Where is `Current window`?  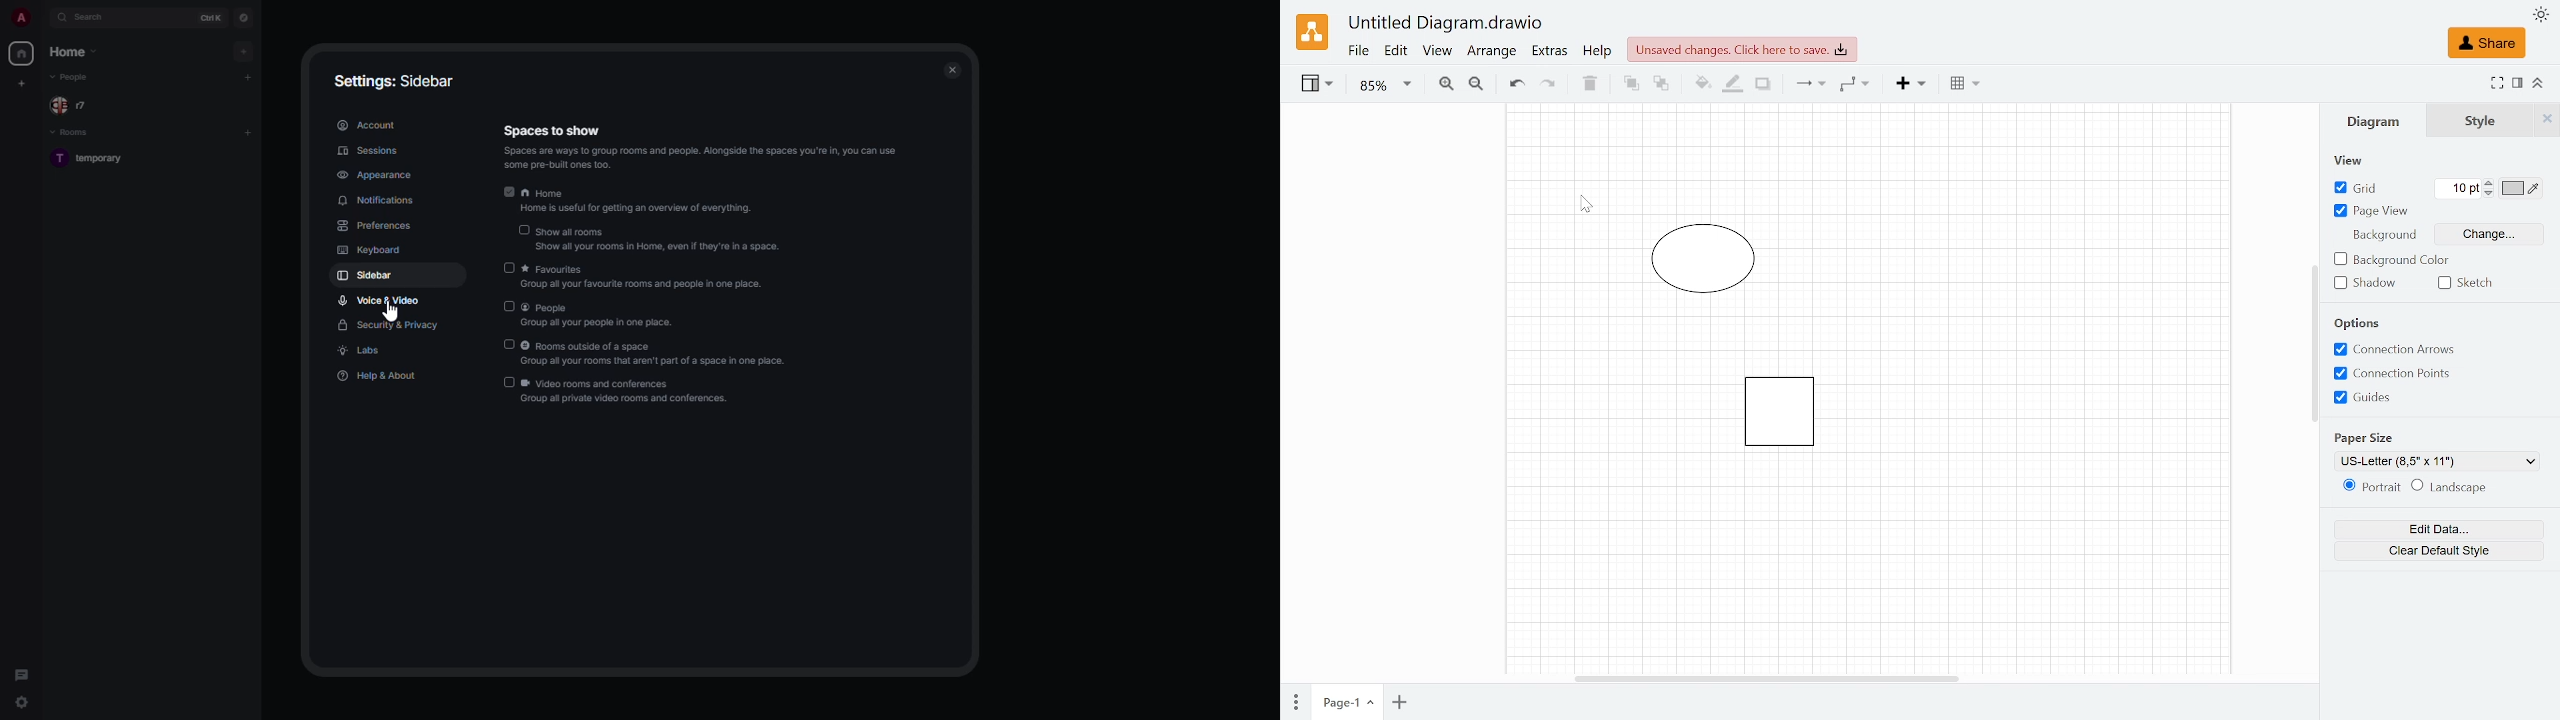 Current window is located at coordinates (1447, 24).